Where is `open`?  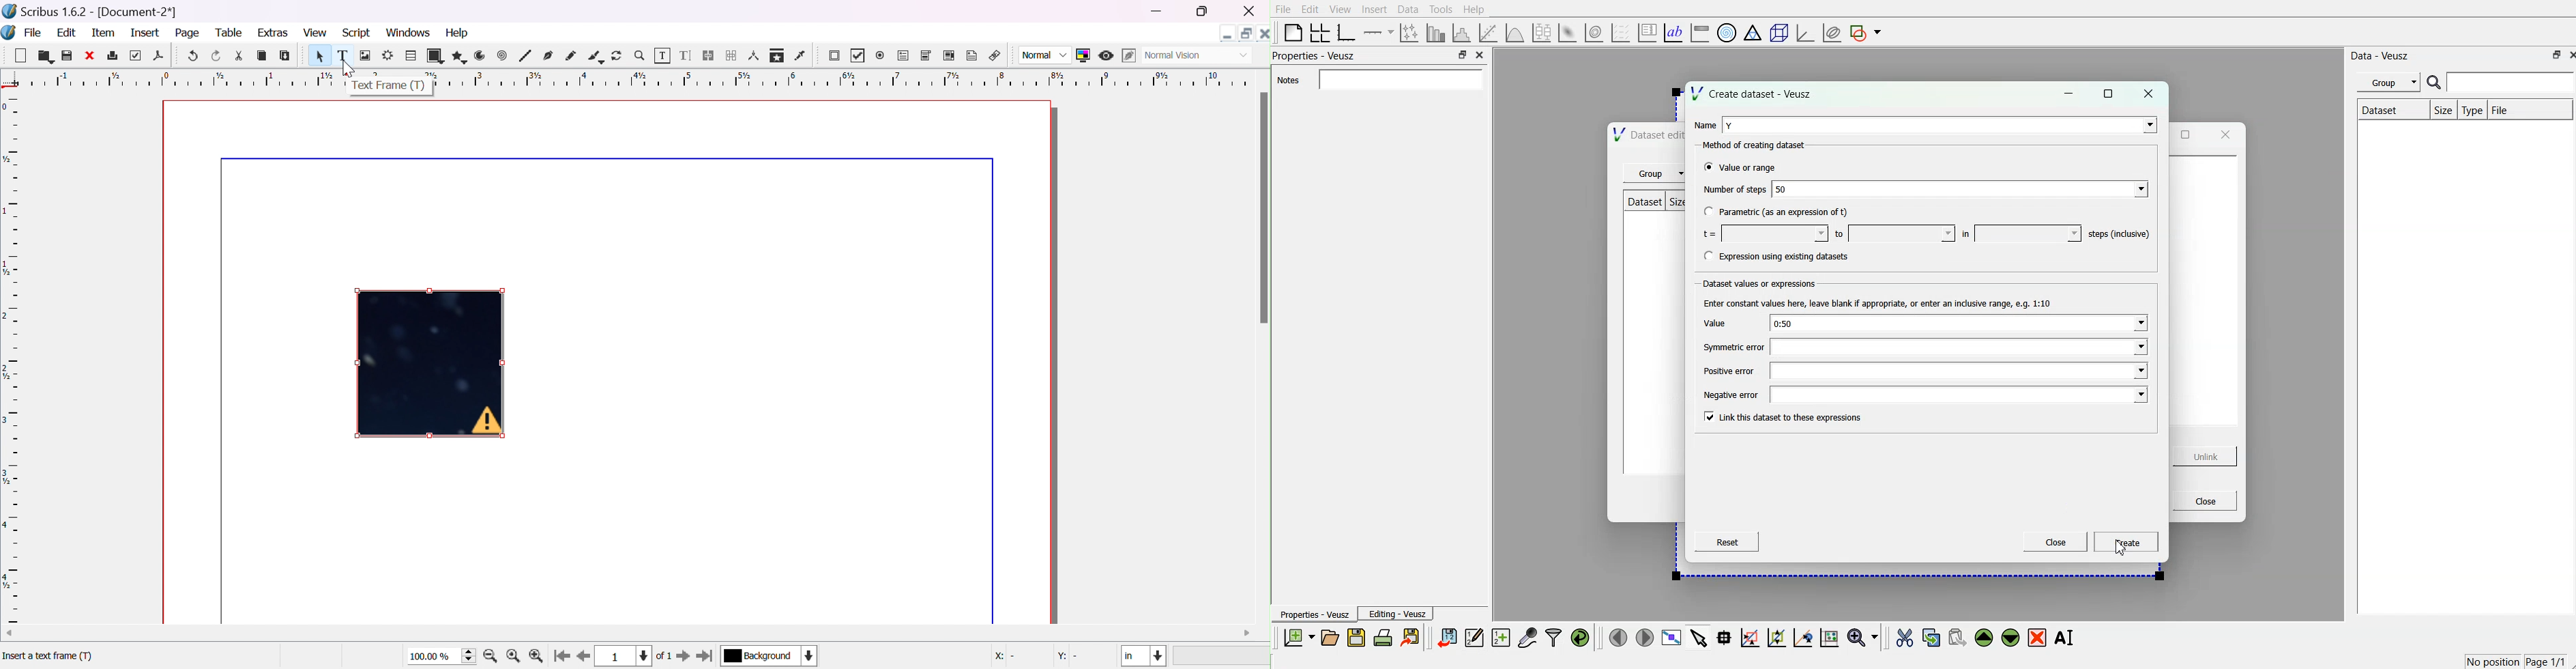 open is located at coordinates (43, 56).